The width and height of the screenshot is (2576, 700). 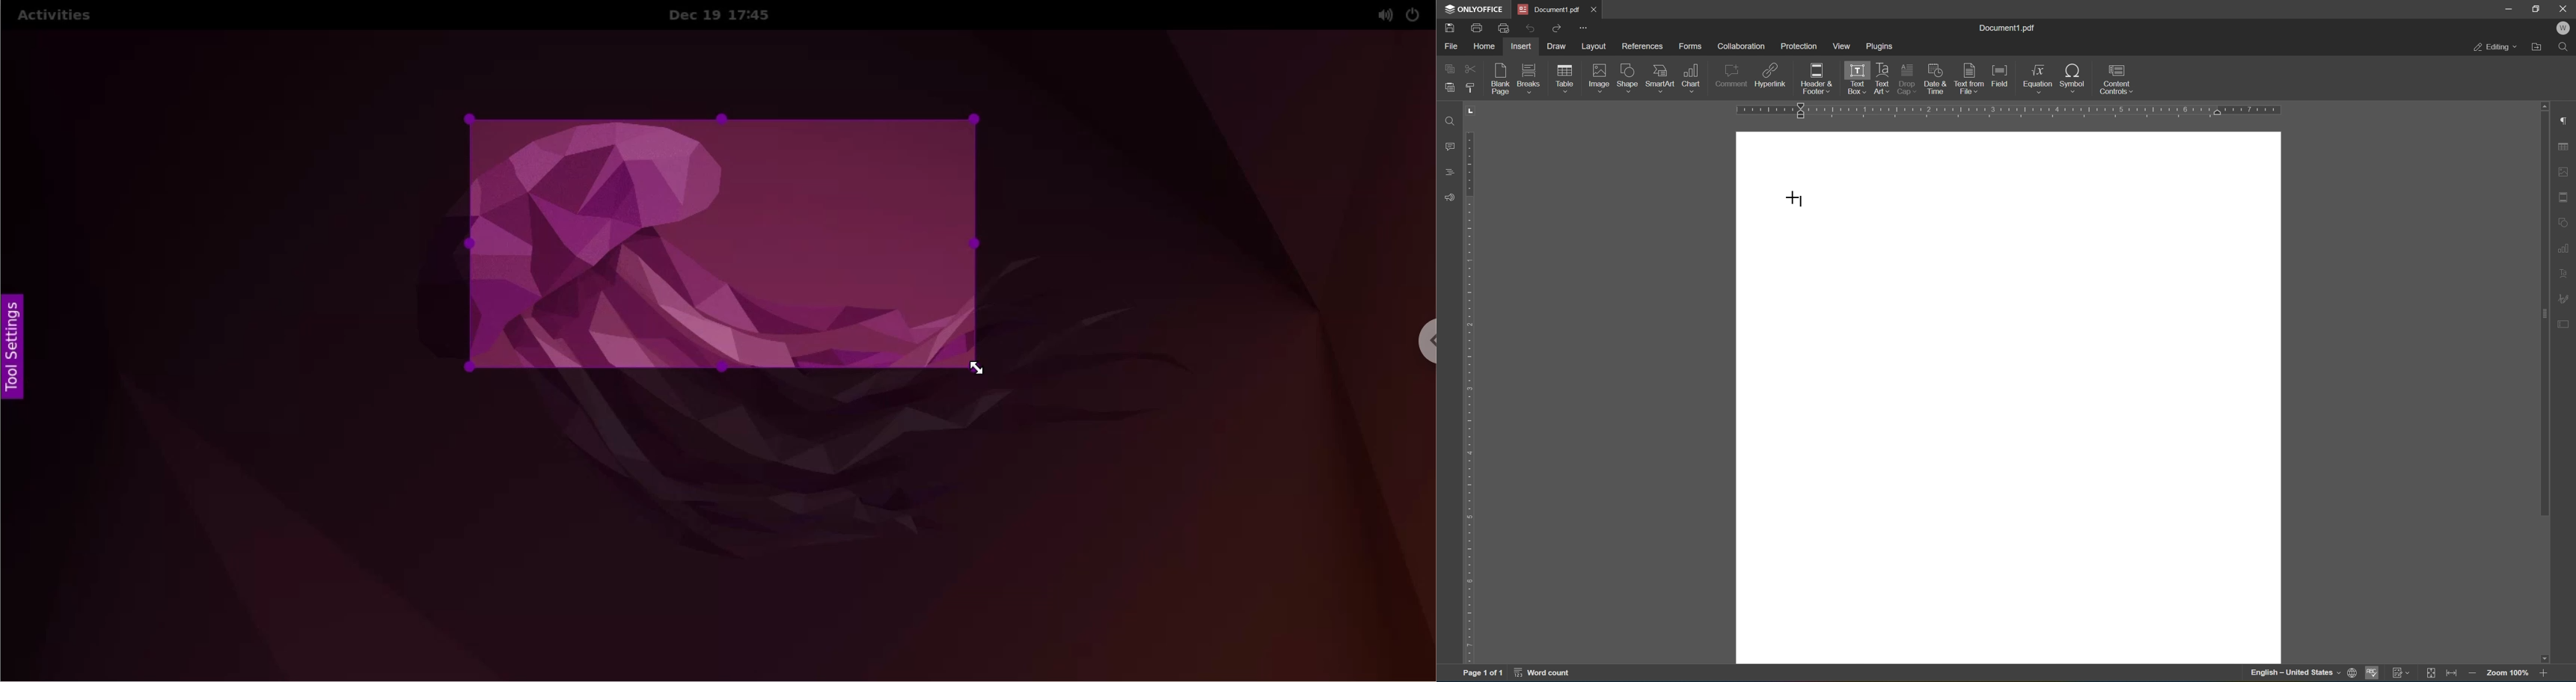 I want to click on Table settings, so click(x=2564, y=146).